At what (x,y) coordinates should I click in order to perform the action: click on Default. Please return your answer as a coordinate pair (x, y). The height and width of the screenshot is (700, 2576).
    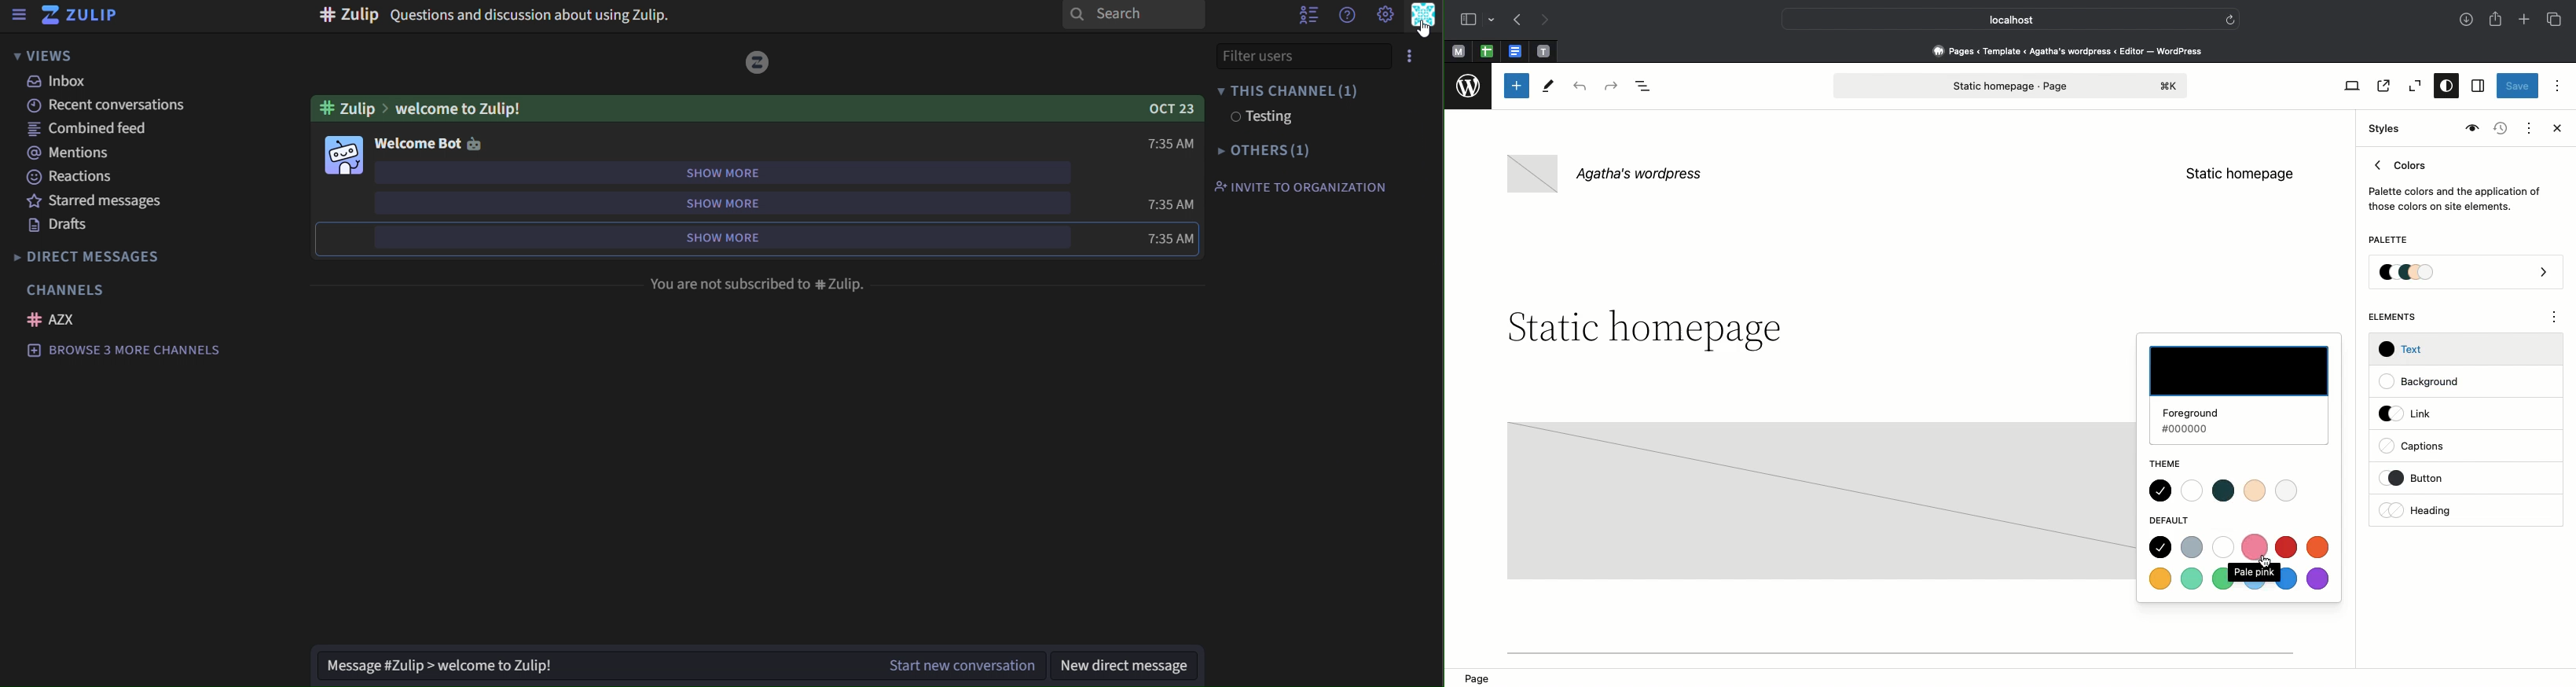
    Looking at the image, I should click on (2171, 520).